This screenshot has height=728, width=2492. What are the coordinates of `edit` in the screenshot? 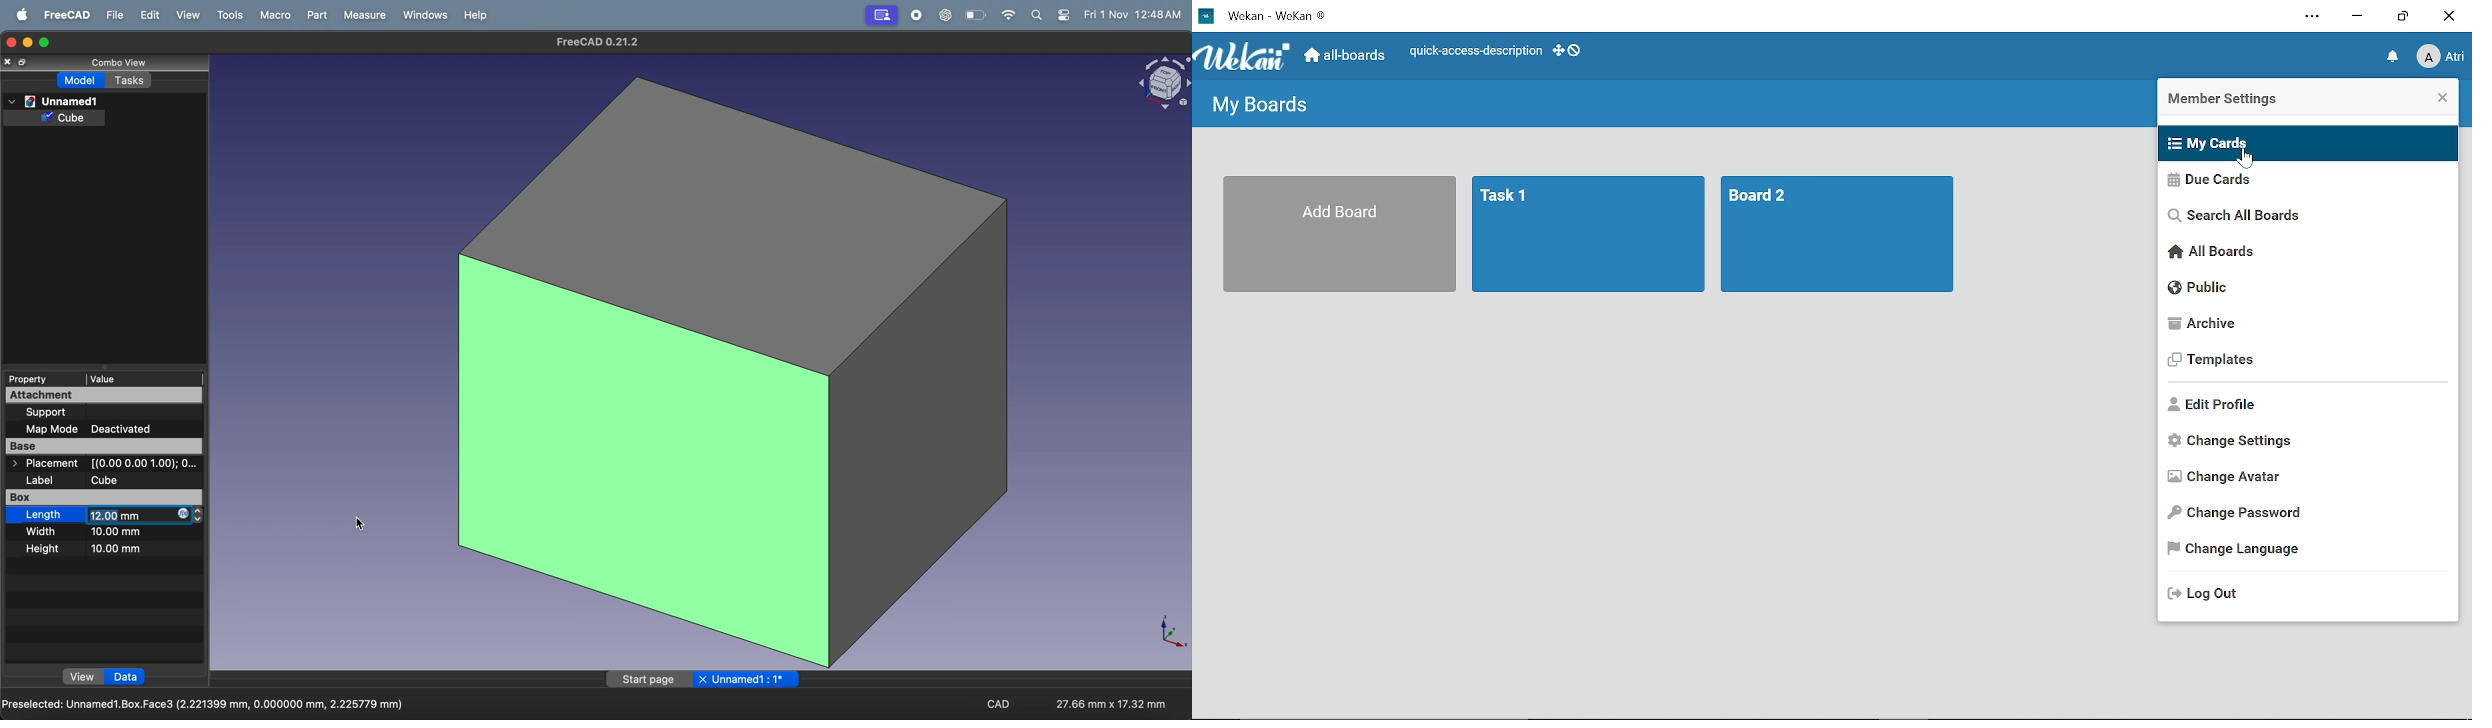 It's located at (145, 15).